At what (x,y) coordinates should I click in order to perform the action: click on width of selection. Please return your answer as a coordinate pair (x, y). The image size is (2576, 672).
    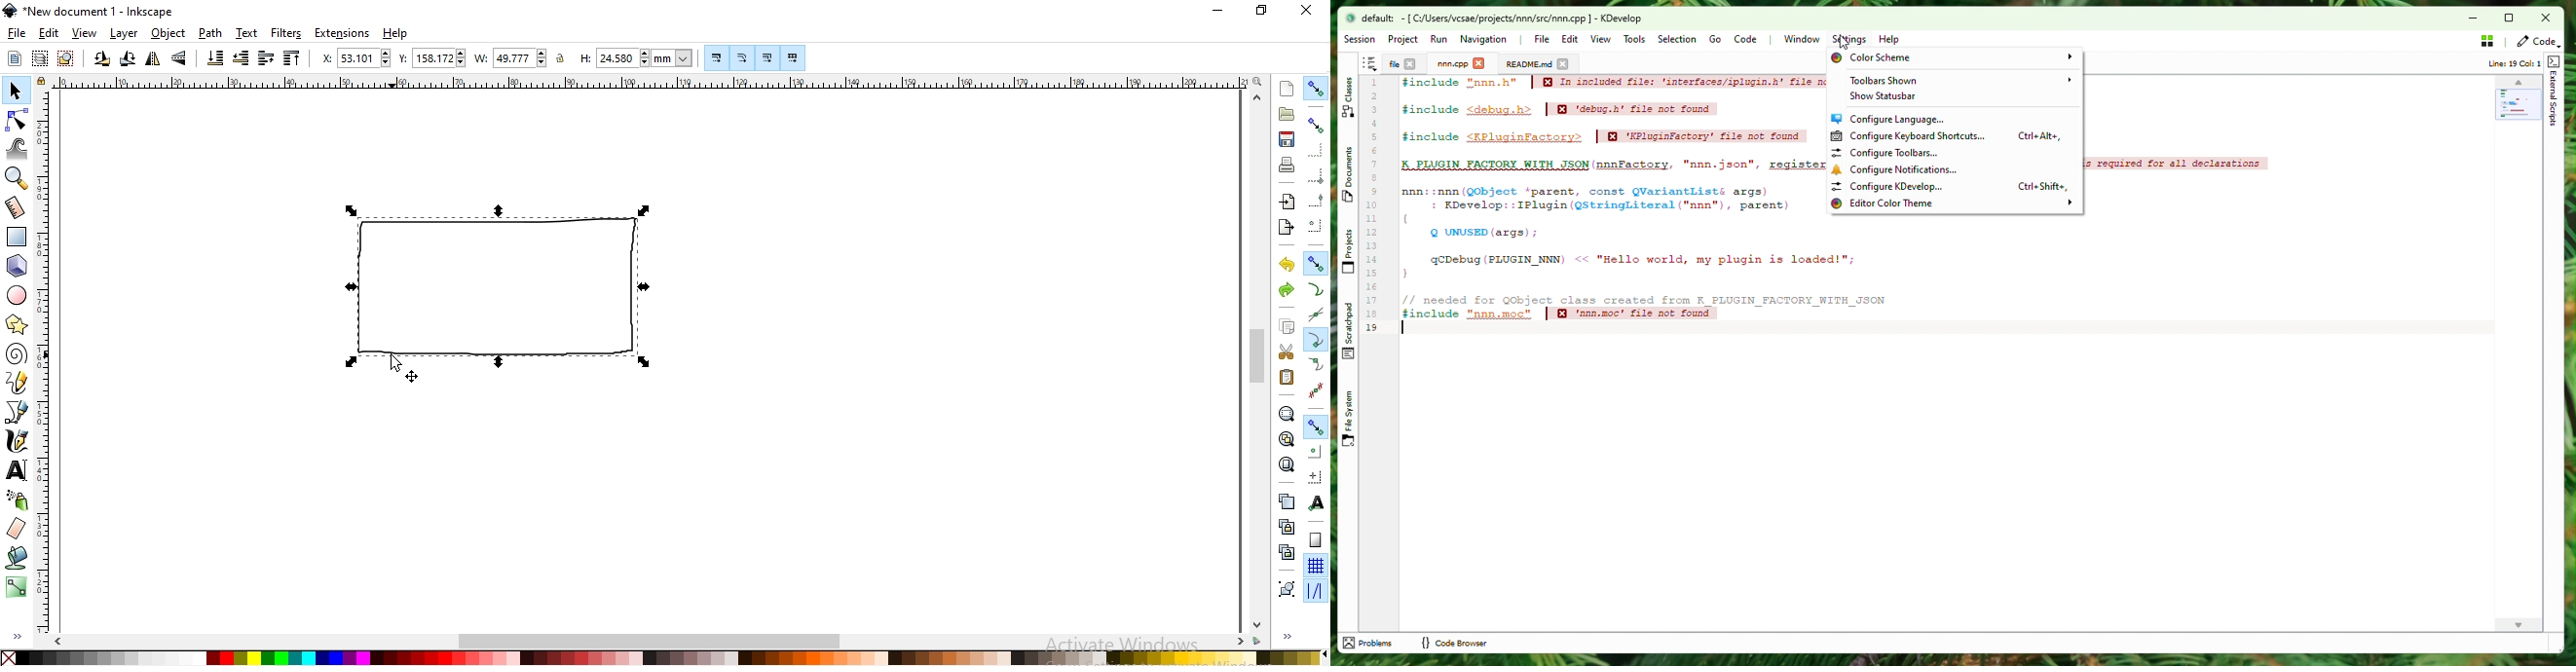
    Looking at the image, I should click on (512, 57).